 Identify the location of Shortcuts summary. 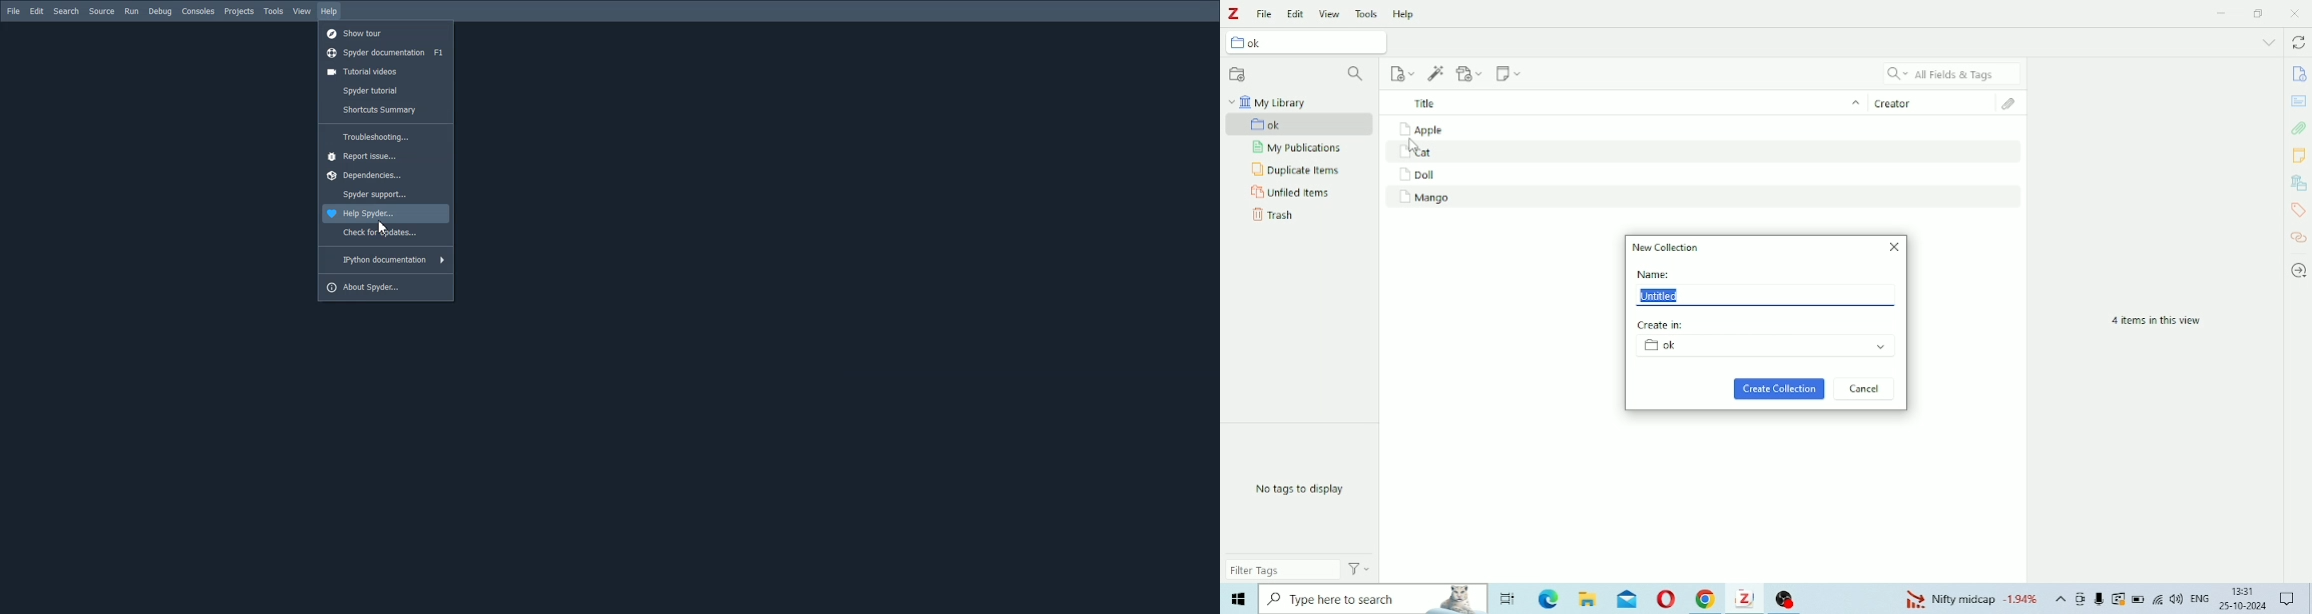
(385, 110).